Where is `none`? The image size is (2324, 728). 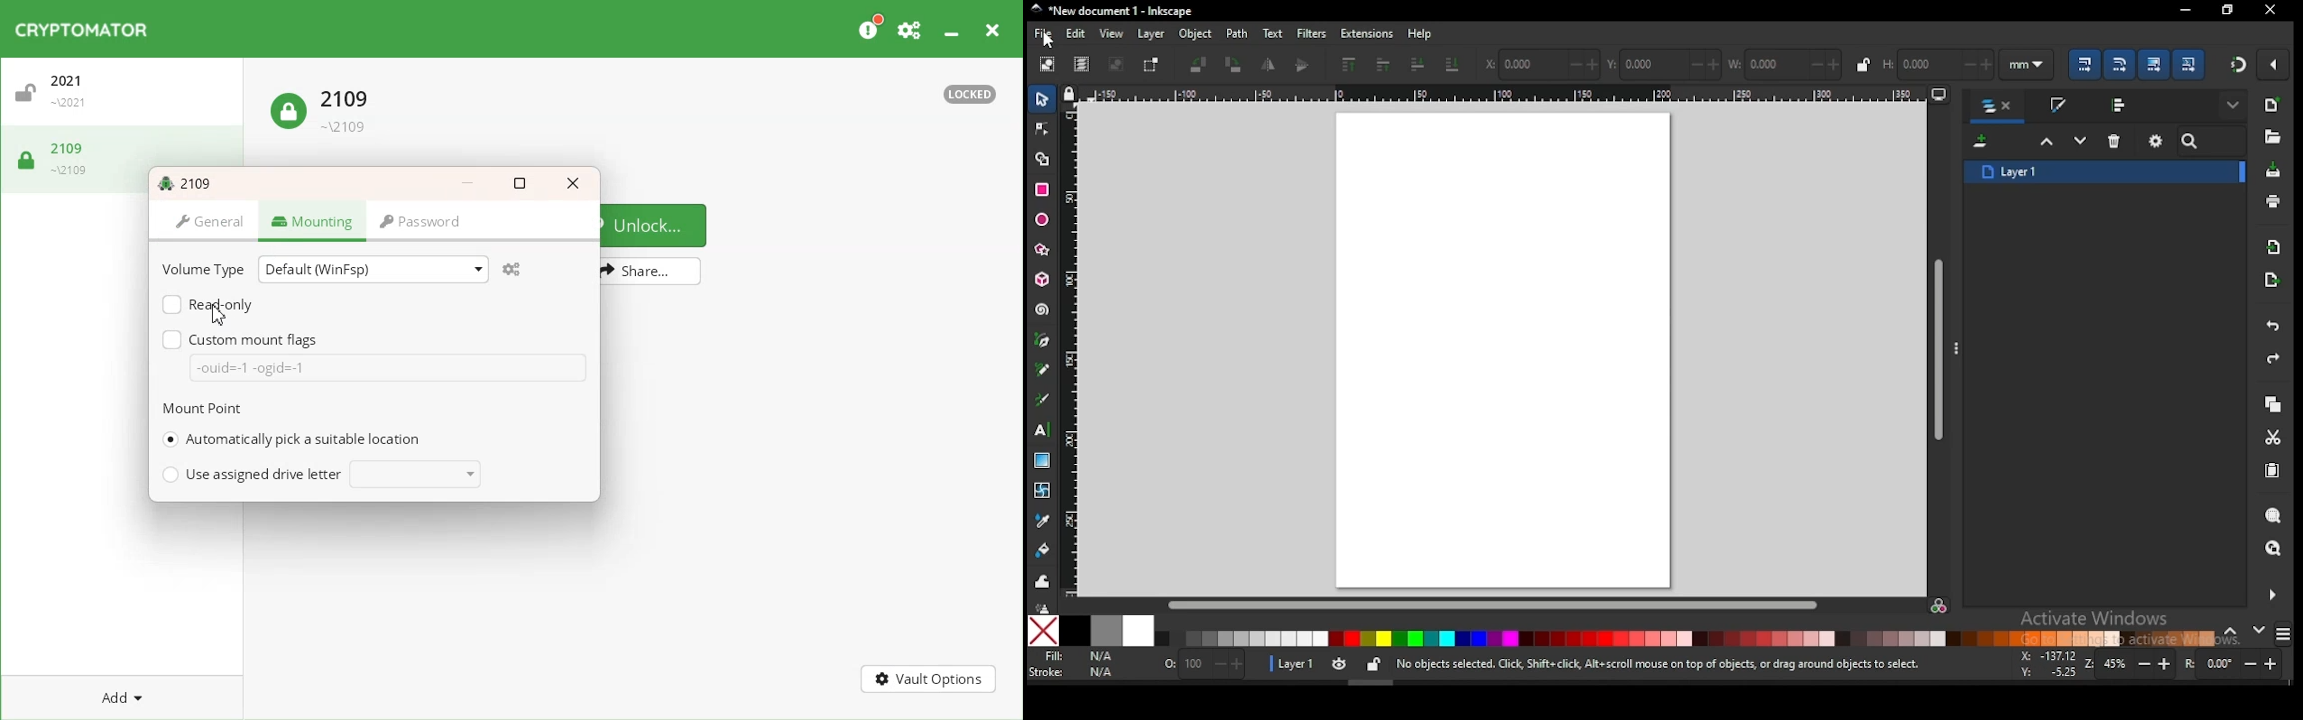
none is located at coordinates (1043, 631).